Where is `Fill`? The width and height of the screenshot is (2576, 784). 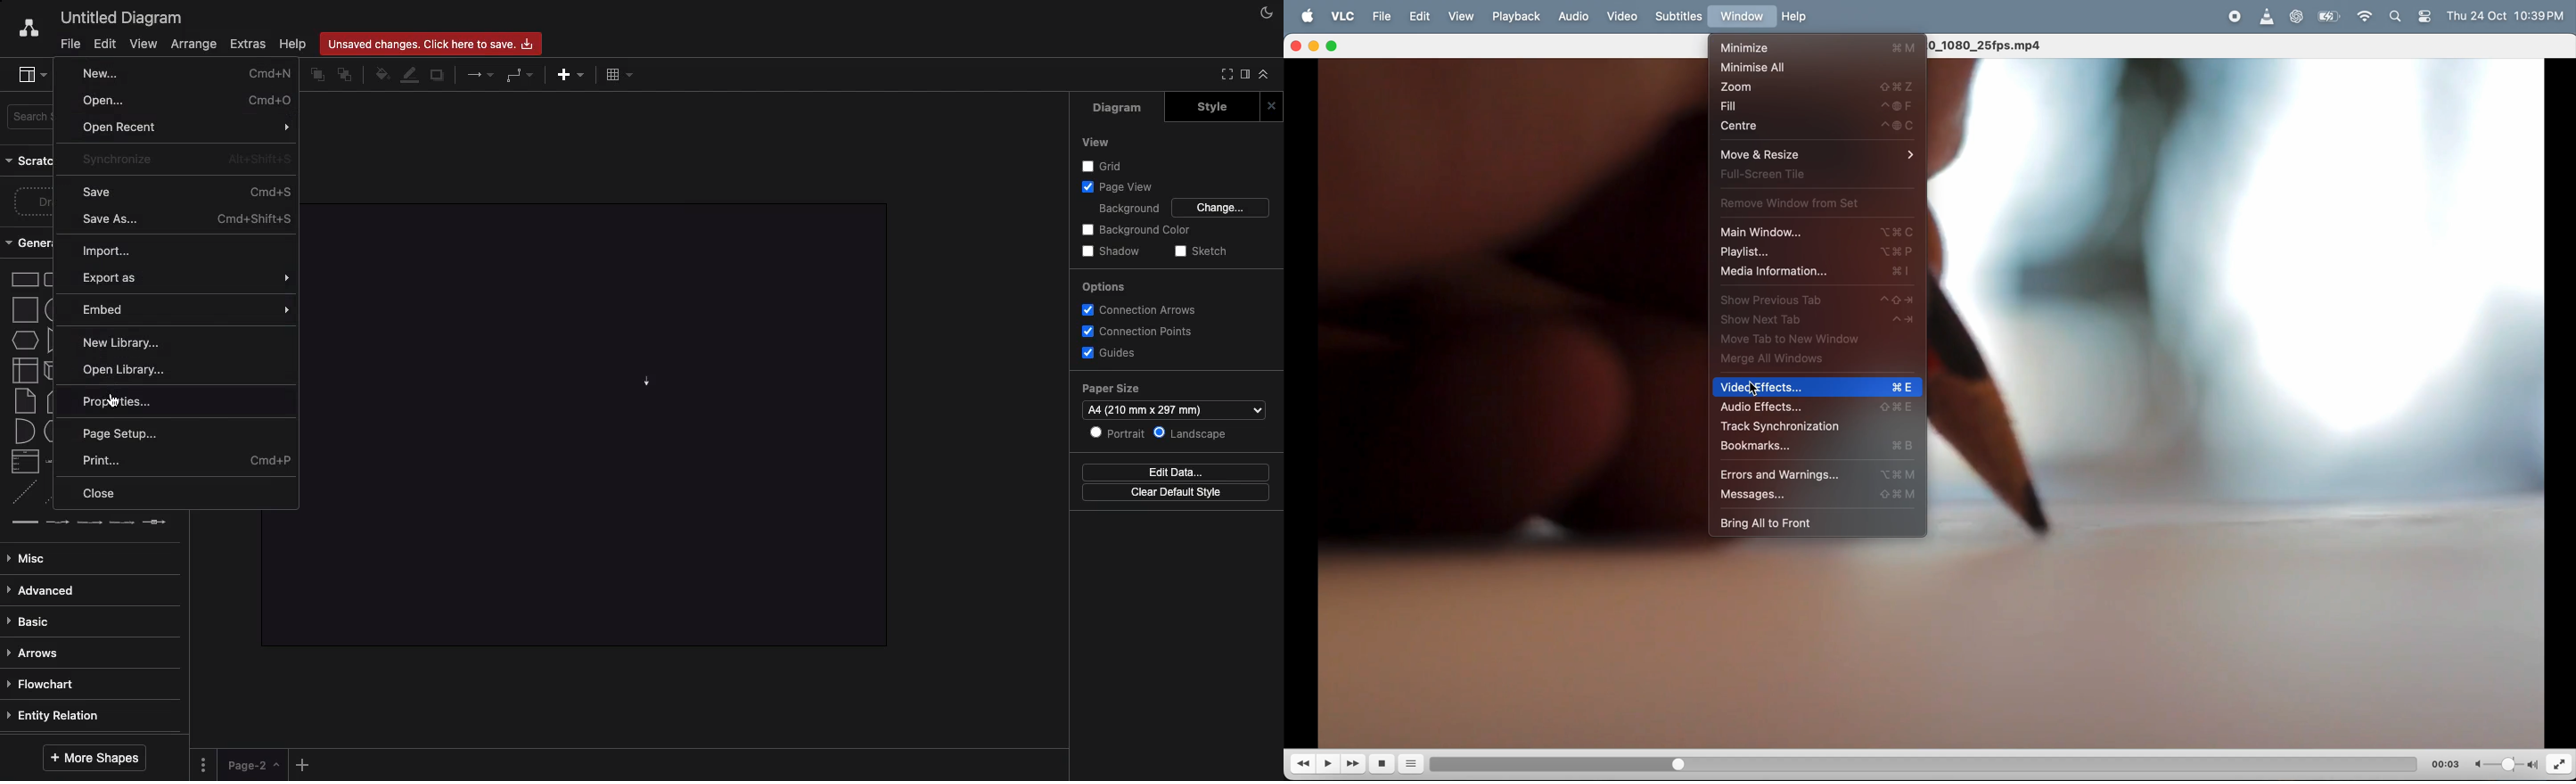
Fill is located at coordinates (381, 75).